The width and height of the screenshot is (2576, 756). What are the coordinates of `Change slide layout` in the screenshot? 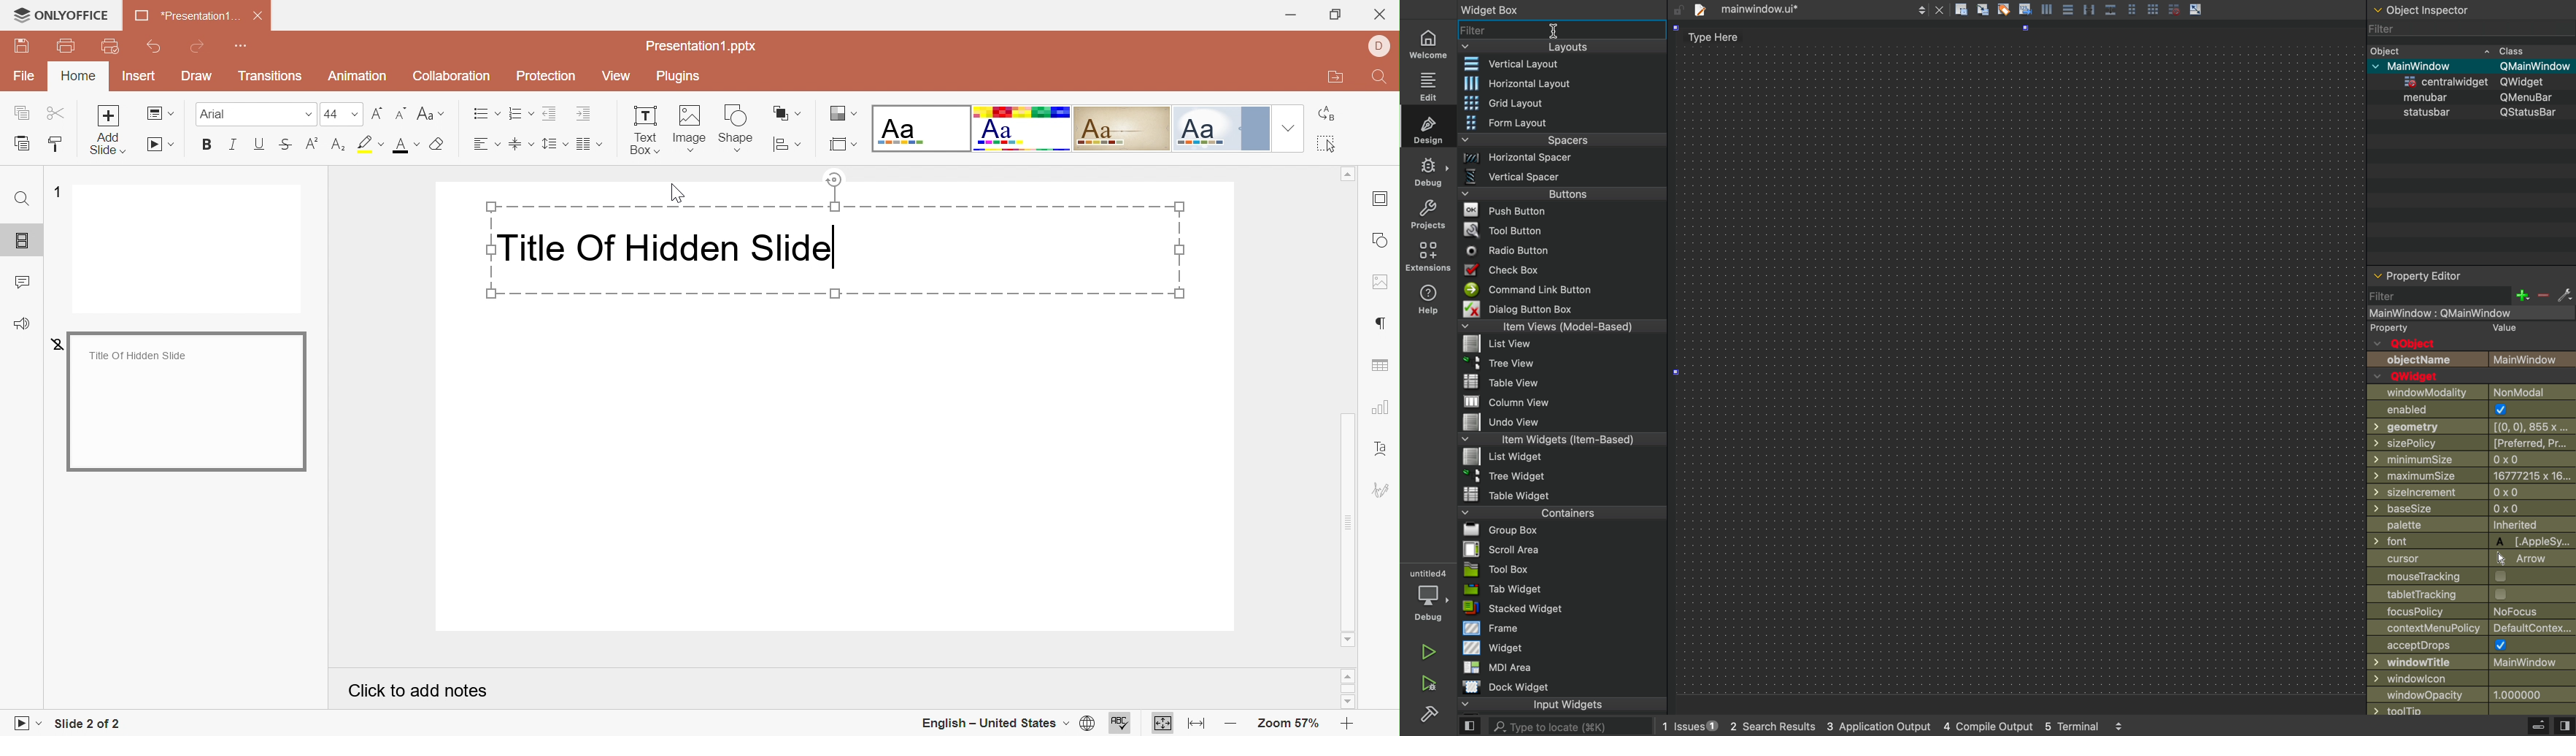 It's located at (161, 114).